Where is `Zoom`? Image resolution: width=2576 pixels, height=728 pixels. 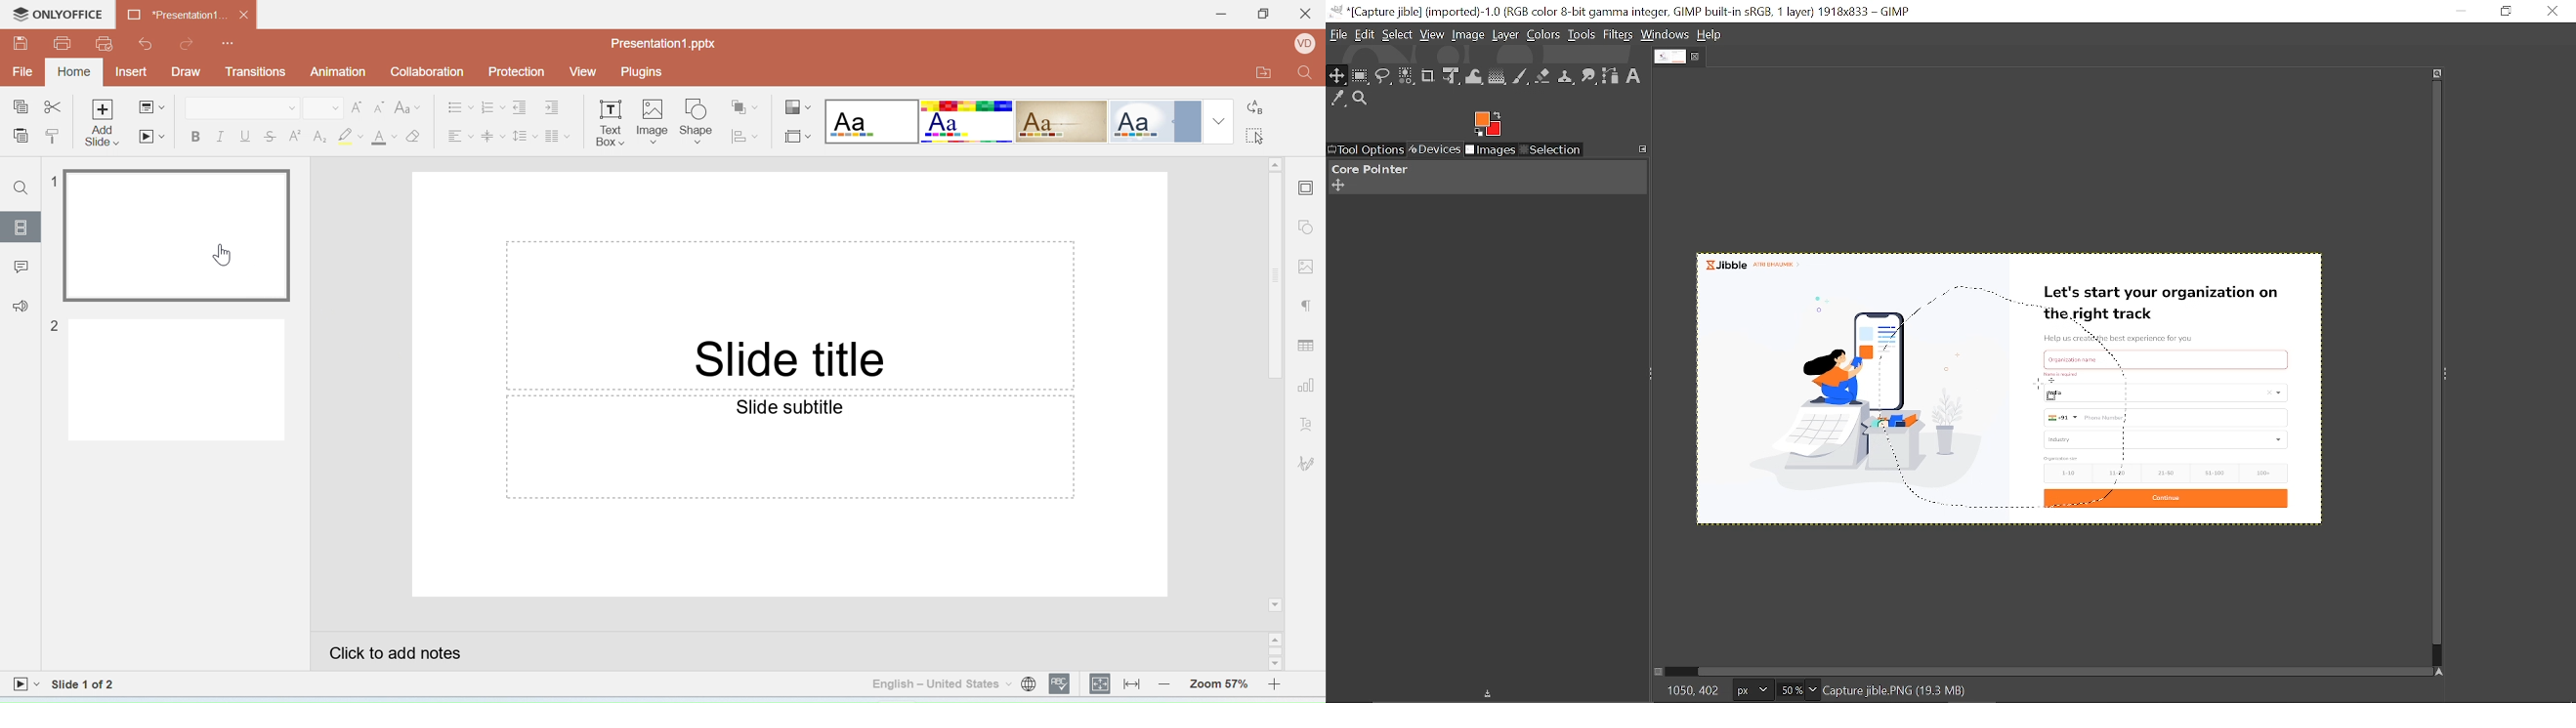
Zoom is located at coordinates (1219, 682).